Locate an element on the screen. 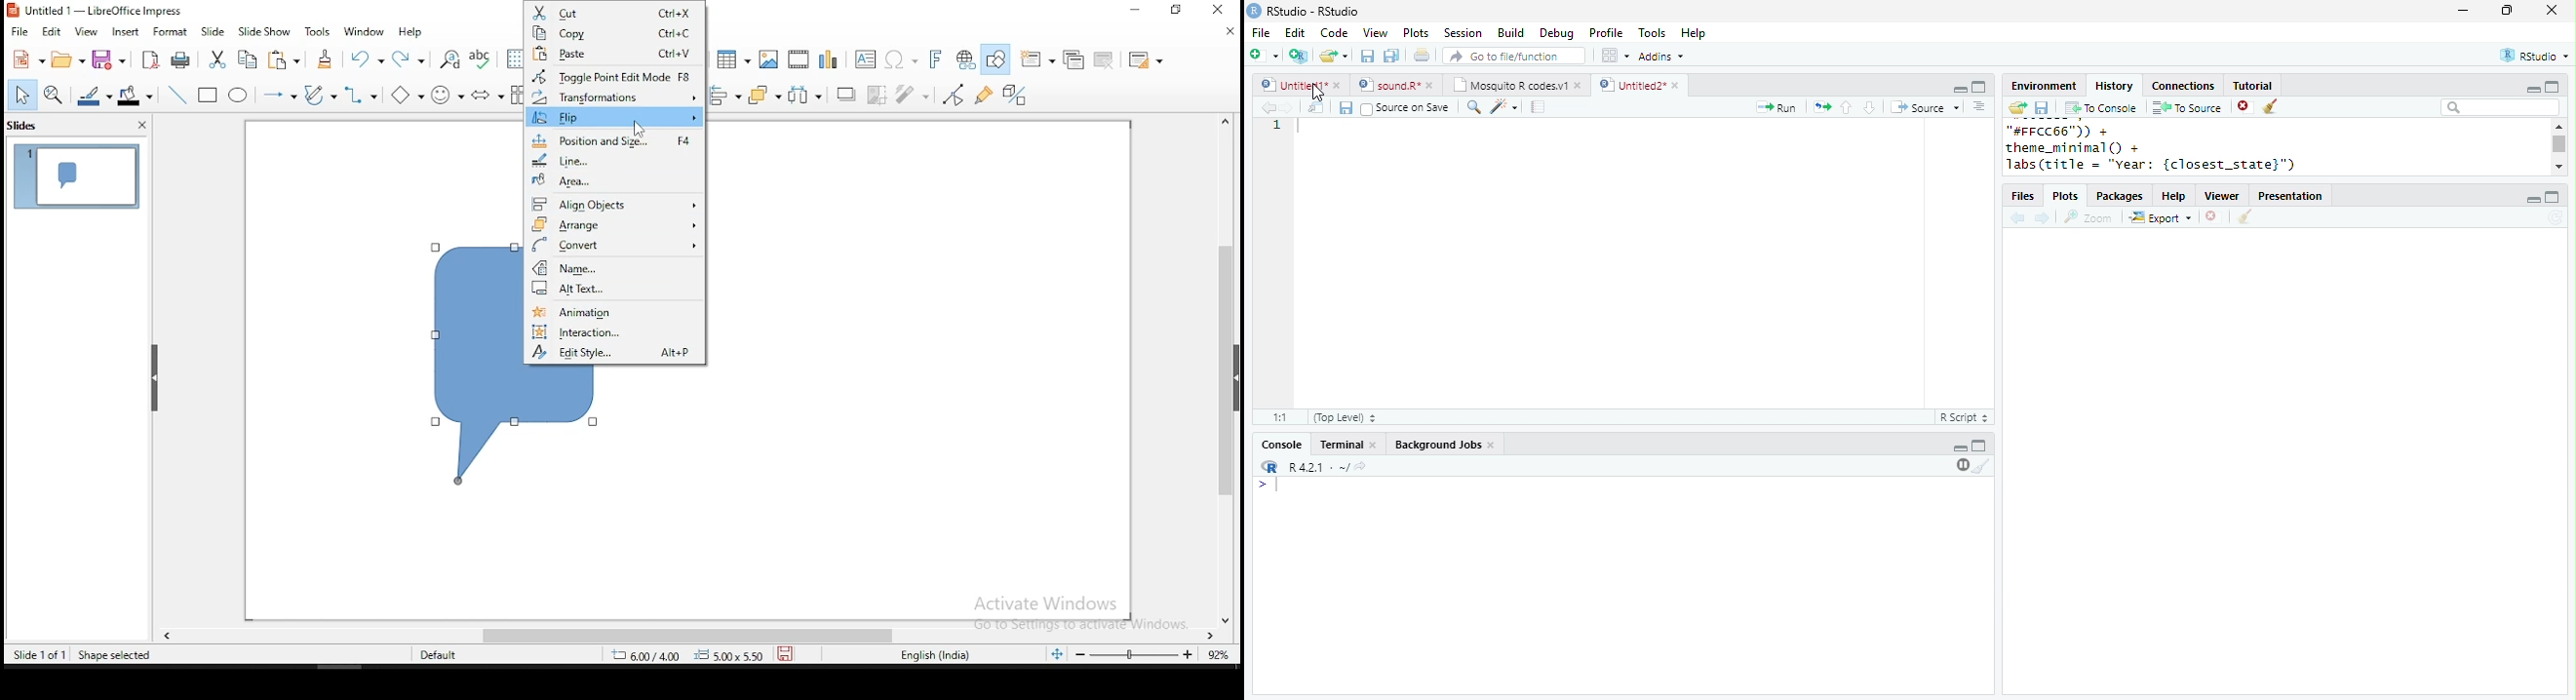 This screenshot has width=2576, height=700. maximize is located at coordinates (2553, 197).